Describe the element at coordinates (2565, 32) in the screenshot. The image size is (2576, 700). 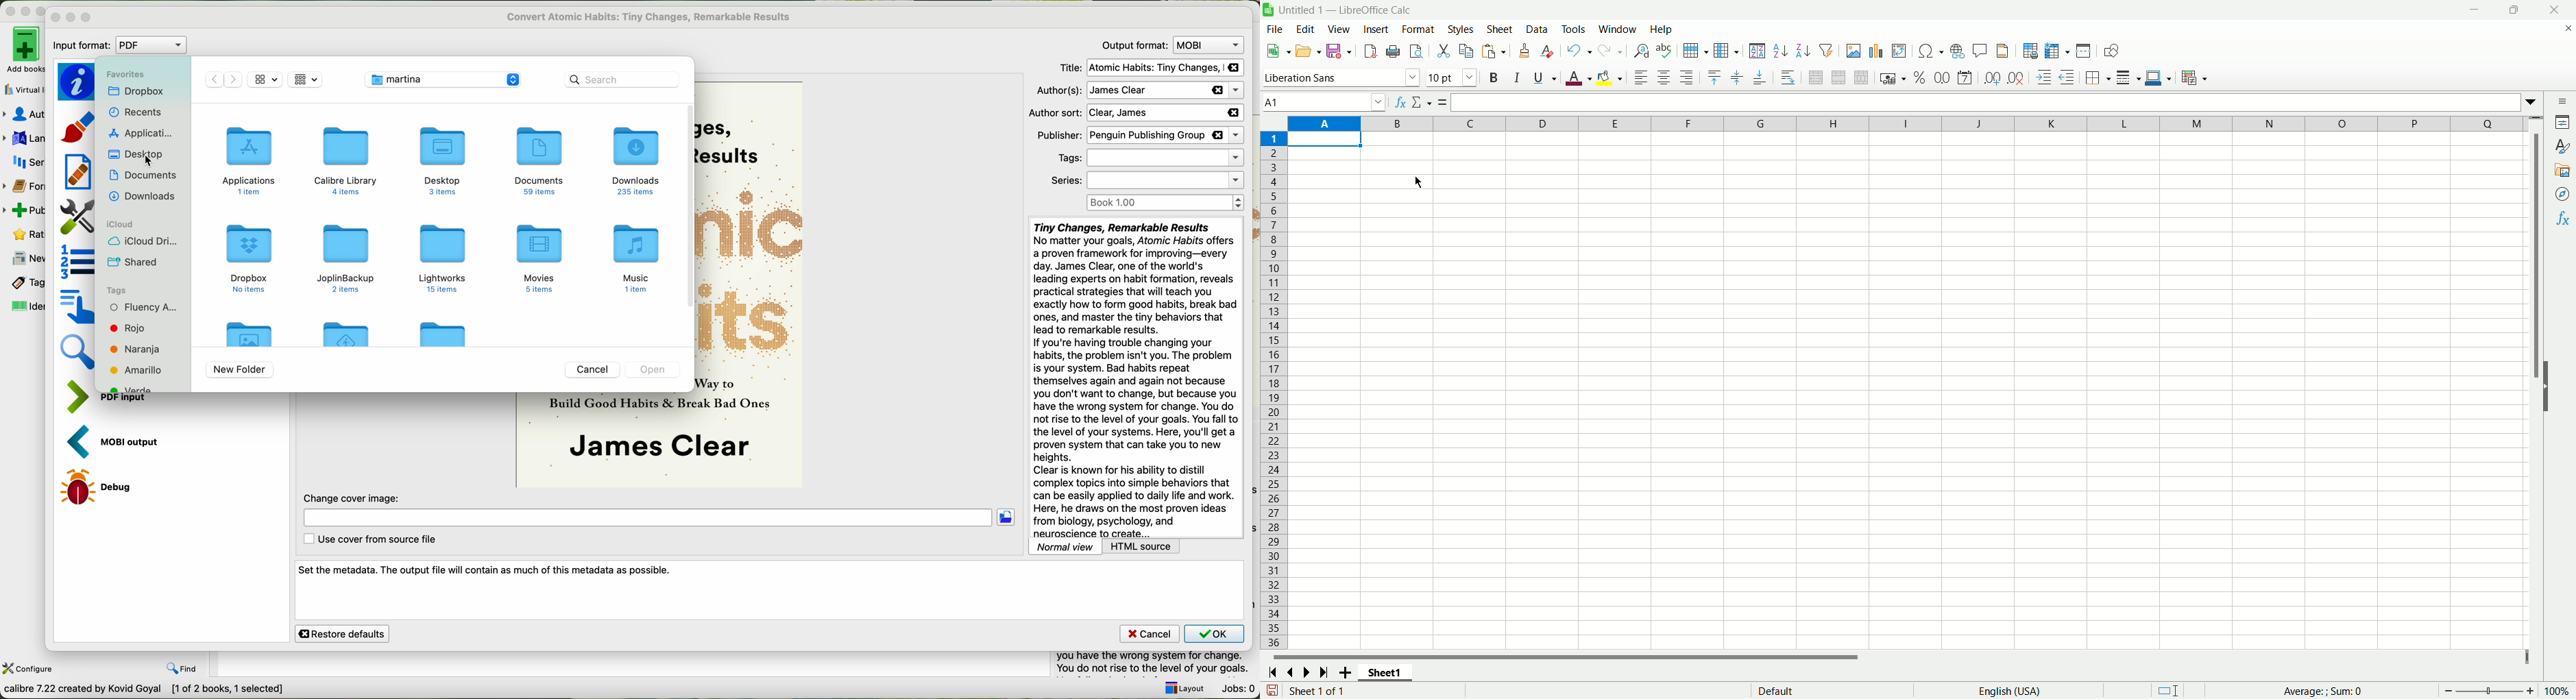
I see `close document` at that location.